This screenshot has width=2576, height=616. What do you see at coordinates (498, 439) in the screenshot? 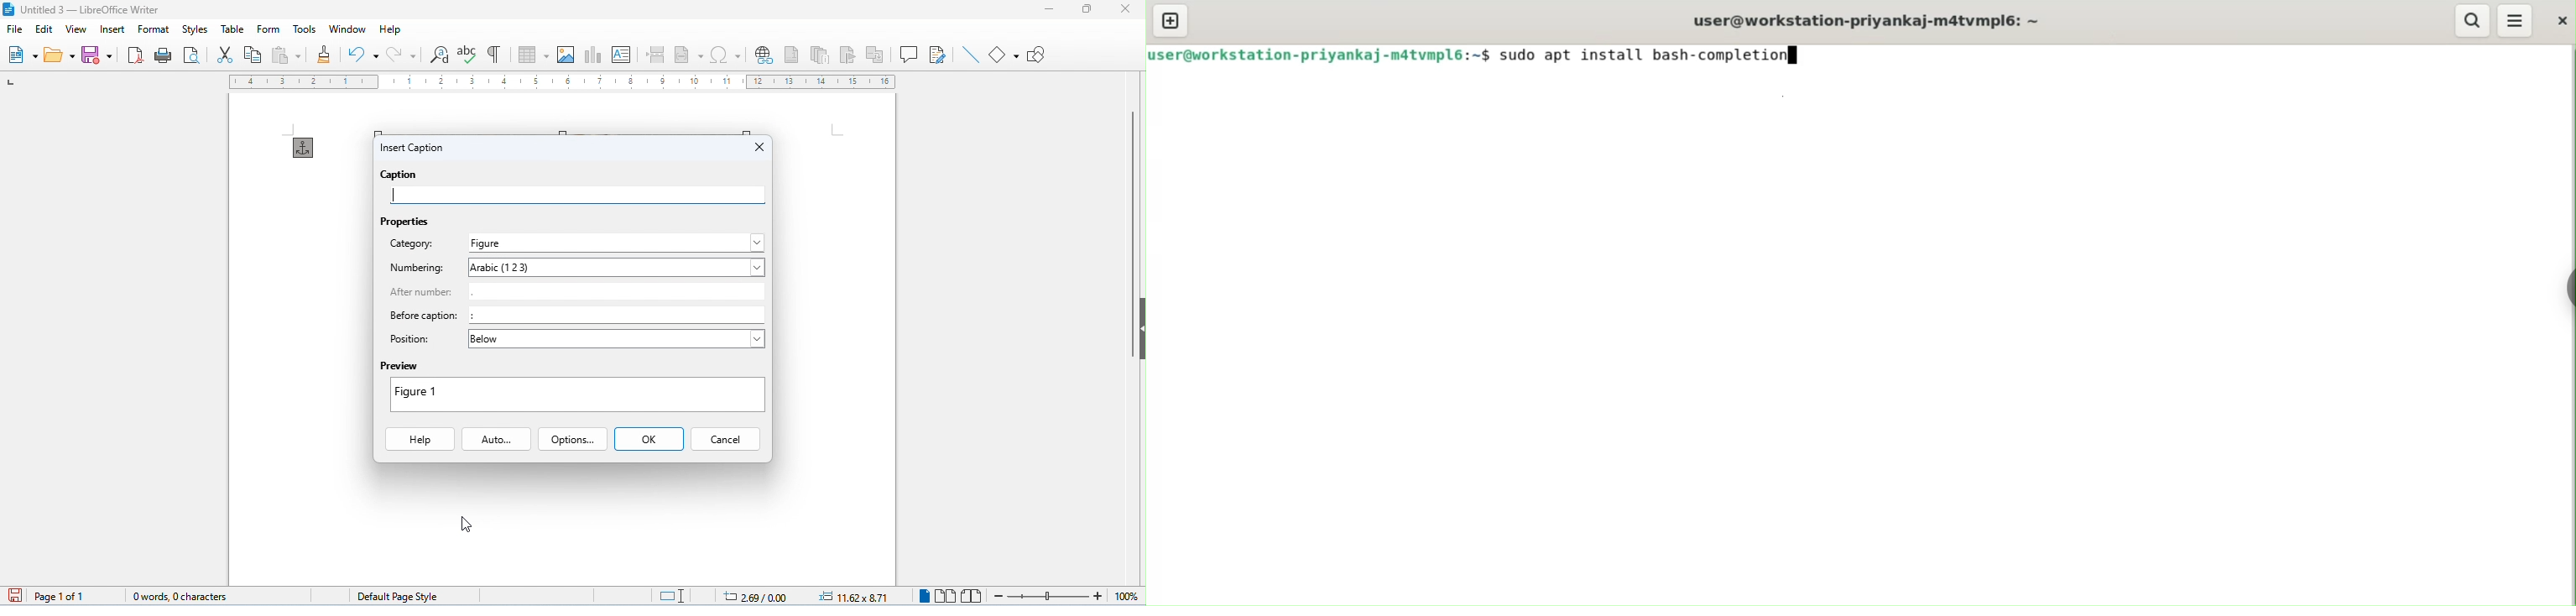
I see `auto` at bounding box center [498, 439].